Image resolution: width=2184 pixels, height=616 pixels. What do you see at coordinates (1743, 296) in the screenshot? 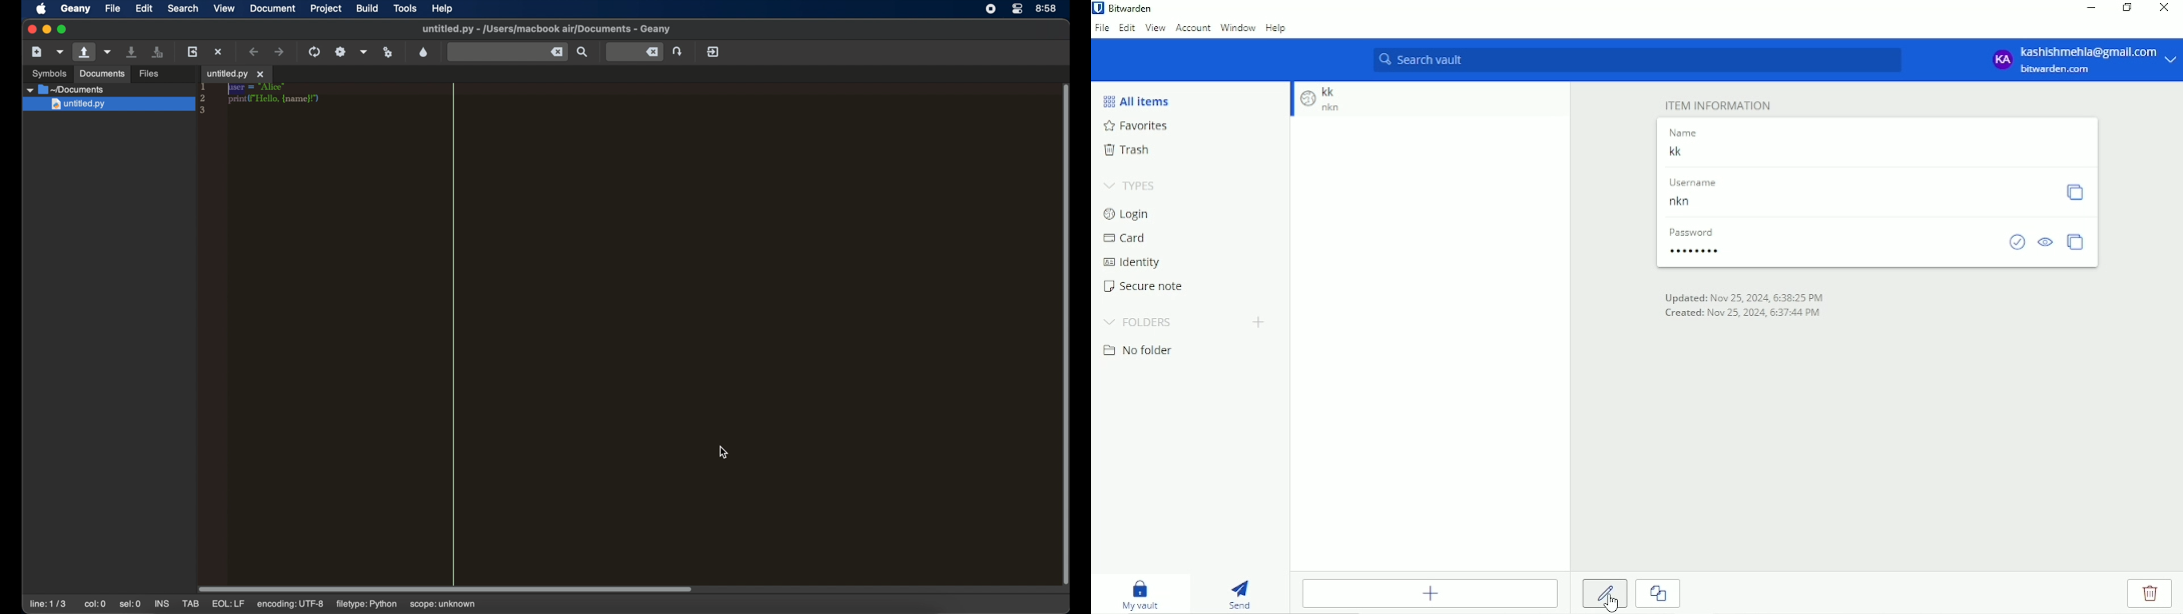
I see `Updated on date and time` at bounding box center [1743, 296].